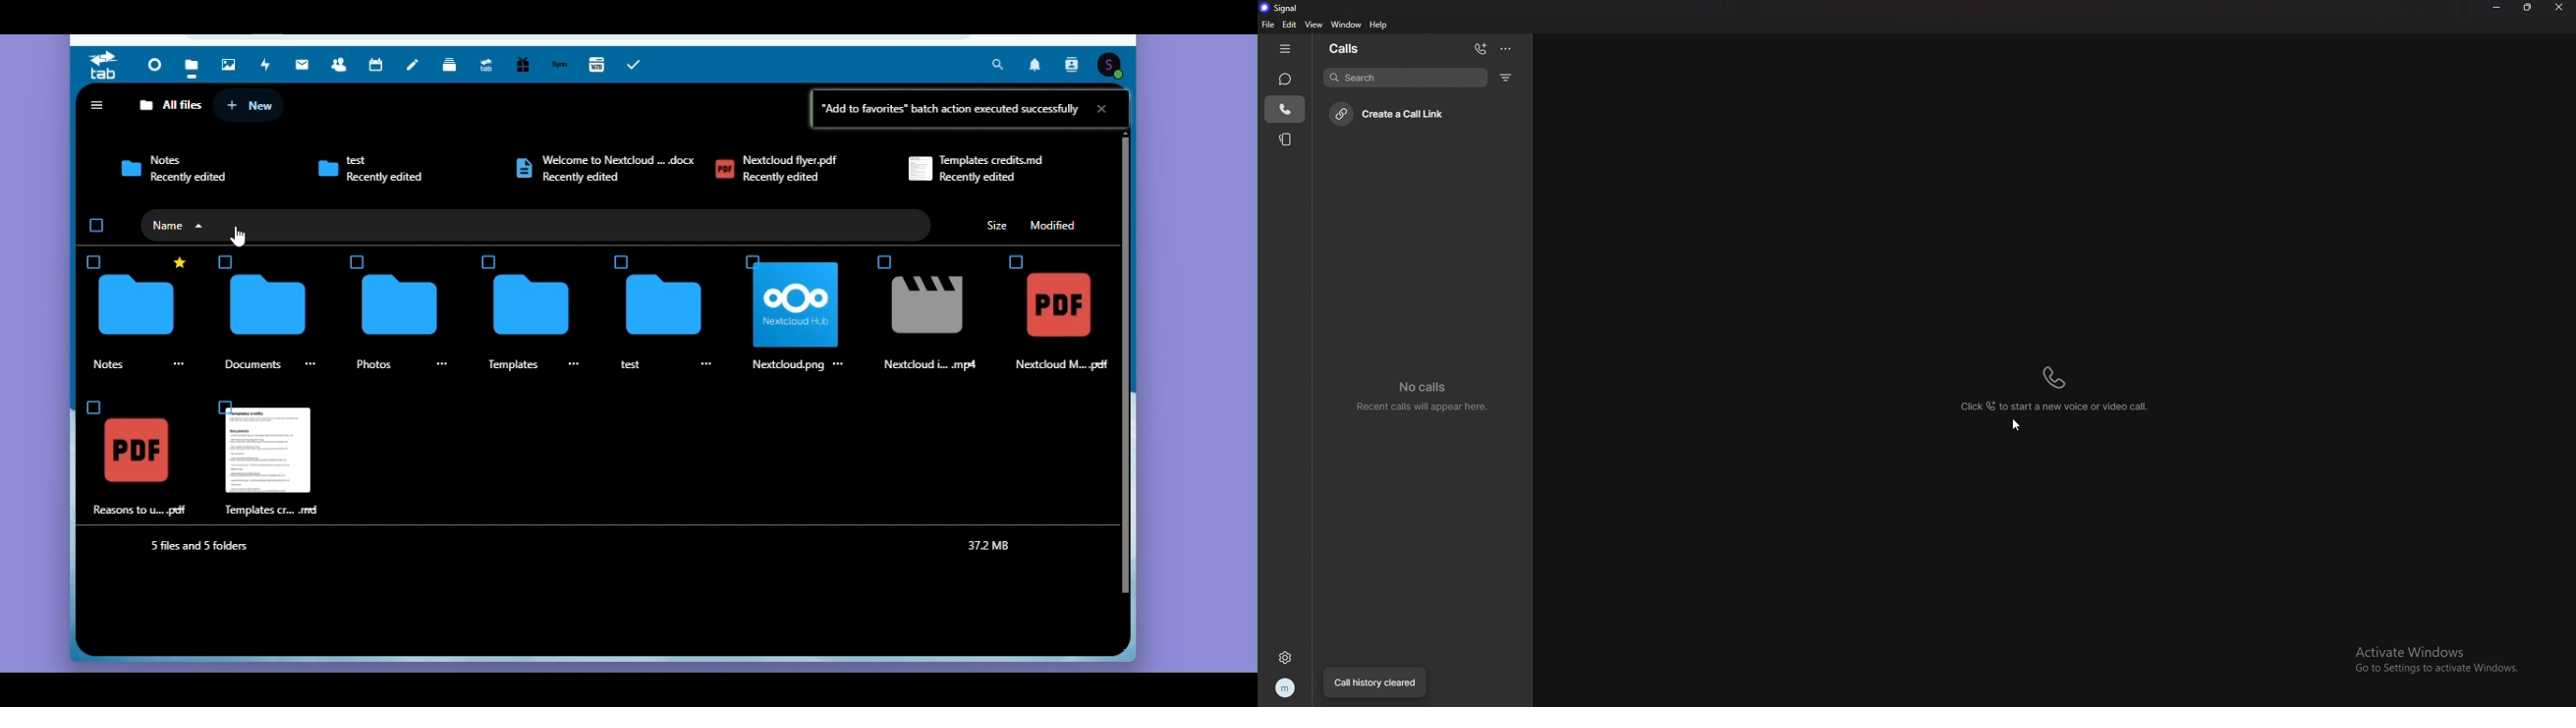 This screenshot has height=728, width=2576. What do you see at coordinates (1315, 24) in the screenshot?
I see `view` at bounding box center [1315, 24].